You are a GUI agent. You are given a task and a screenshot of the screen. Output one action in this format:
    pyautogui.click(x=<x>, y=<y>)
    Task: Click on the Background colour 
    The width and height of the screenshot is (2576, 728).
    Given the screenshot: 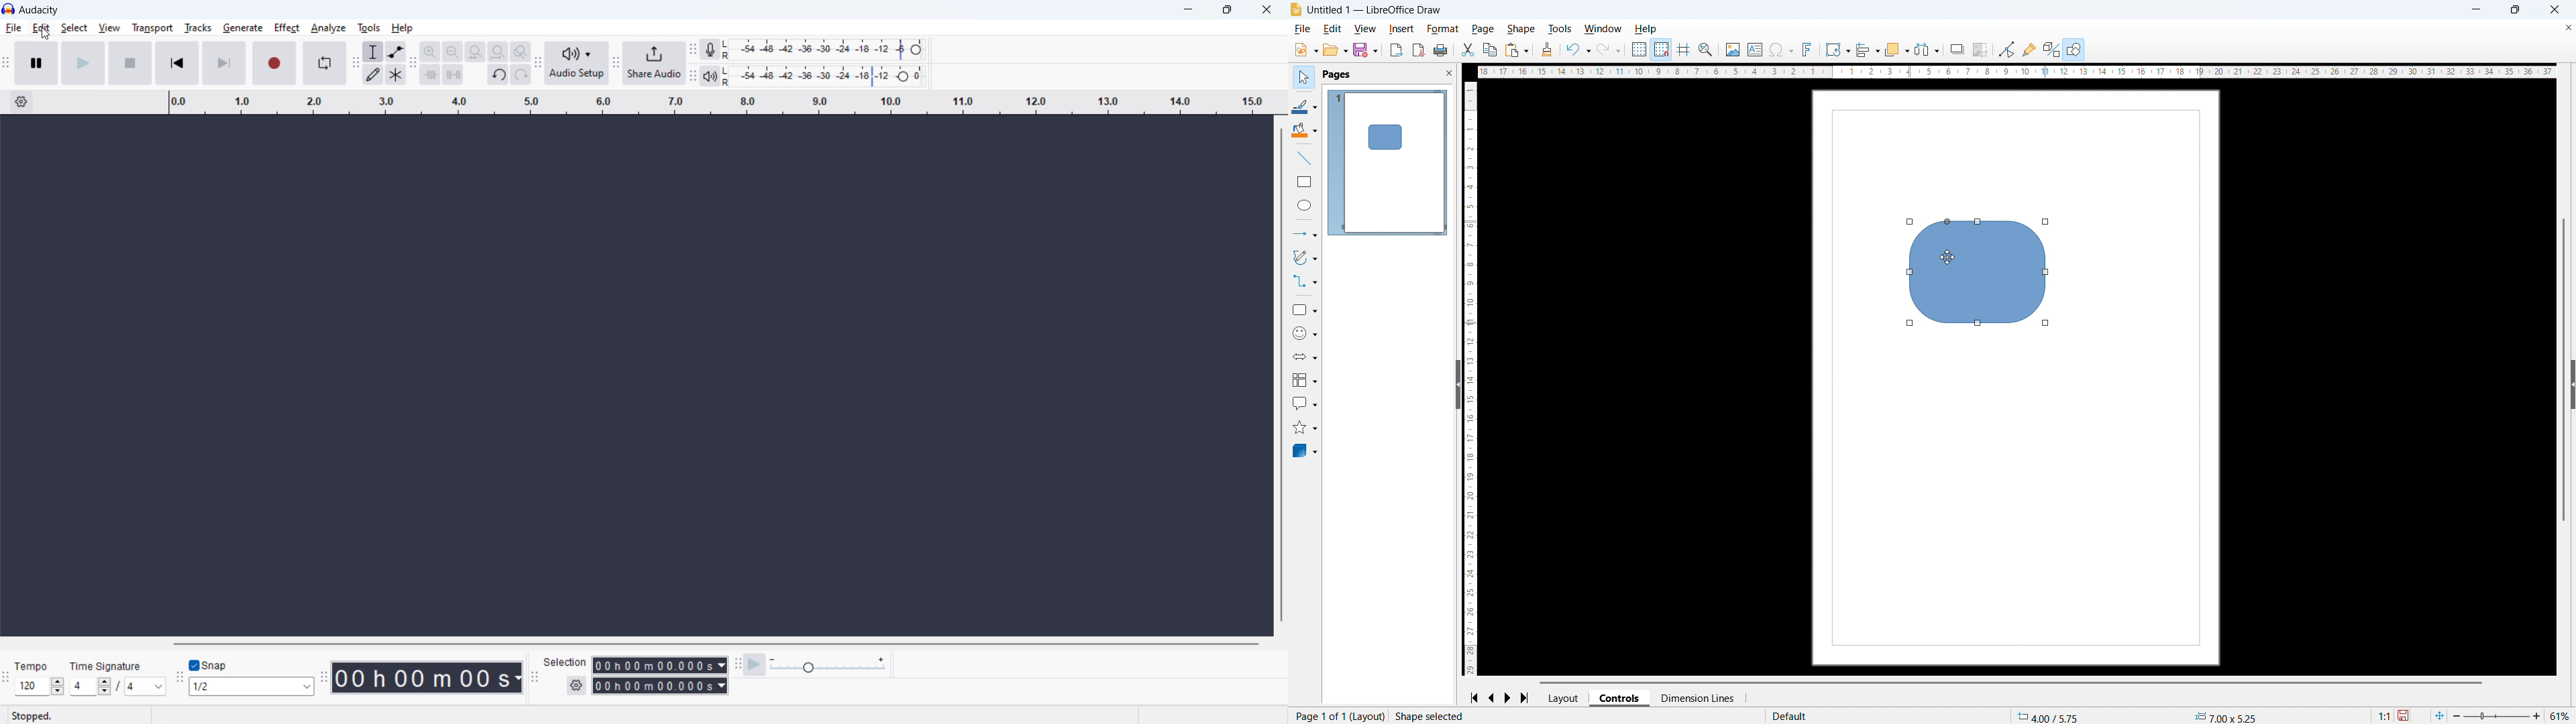 What is the action you would take?
    pyautogui.click(x=1305, y=131)
    